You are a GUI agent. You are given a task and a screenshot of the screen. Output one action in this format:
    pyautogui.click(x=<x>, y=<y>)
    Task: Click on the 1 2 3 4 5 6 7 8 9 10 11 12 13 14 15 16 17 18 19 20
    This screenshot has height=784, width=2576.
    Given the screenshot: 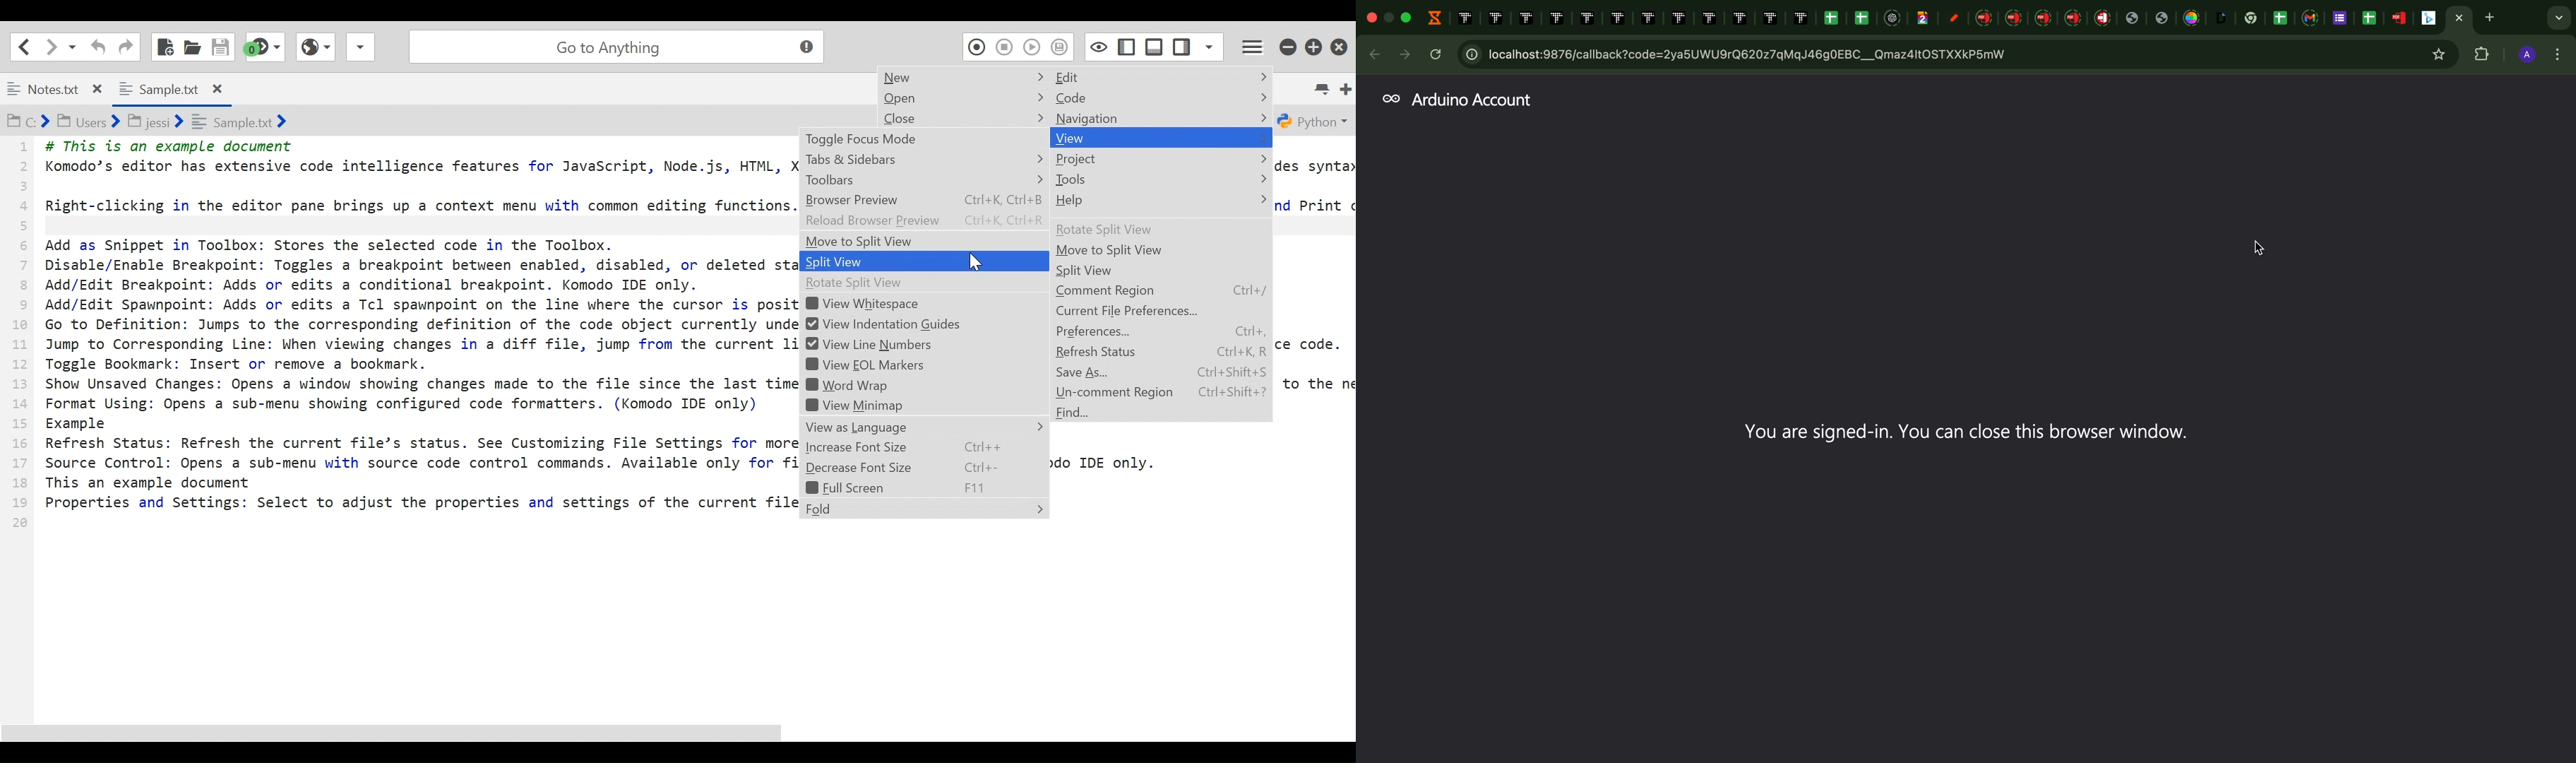 What is the action you would take?
    pyautogui.click(x=18, y=339)
    